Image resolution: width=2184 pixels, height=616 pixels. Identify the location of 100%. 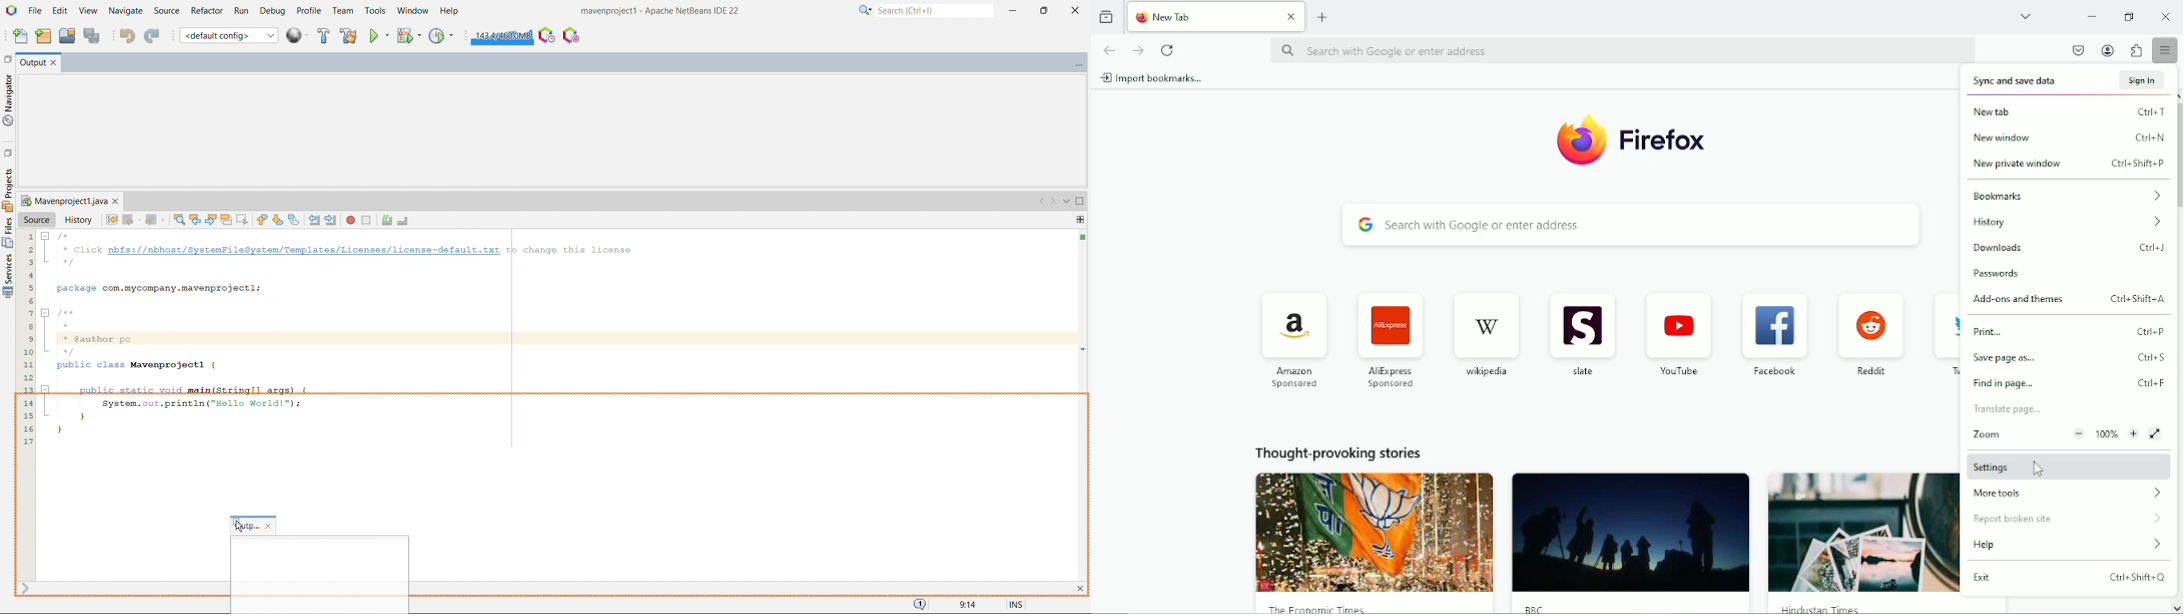
(2107, 435).